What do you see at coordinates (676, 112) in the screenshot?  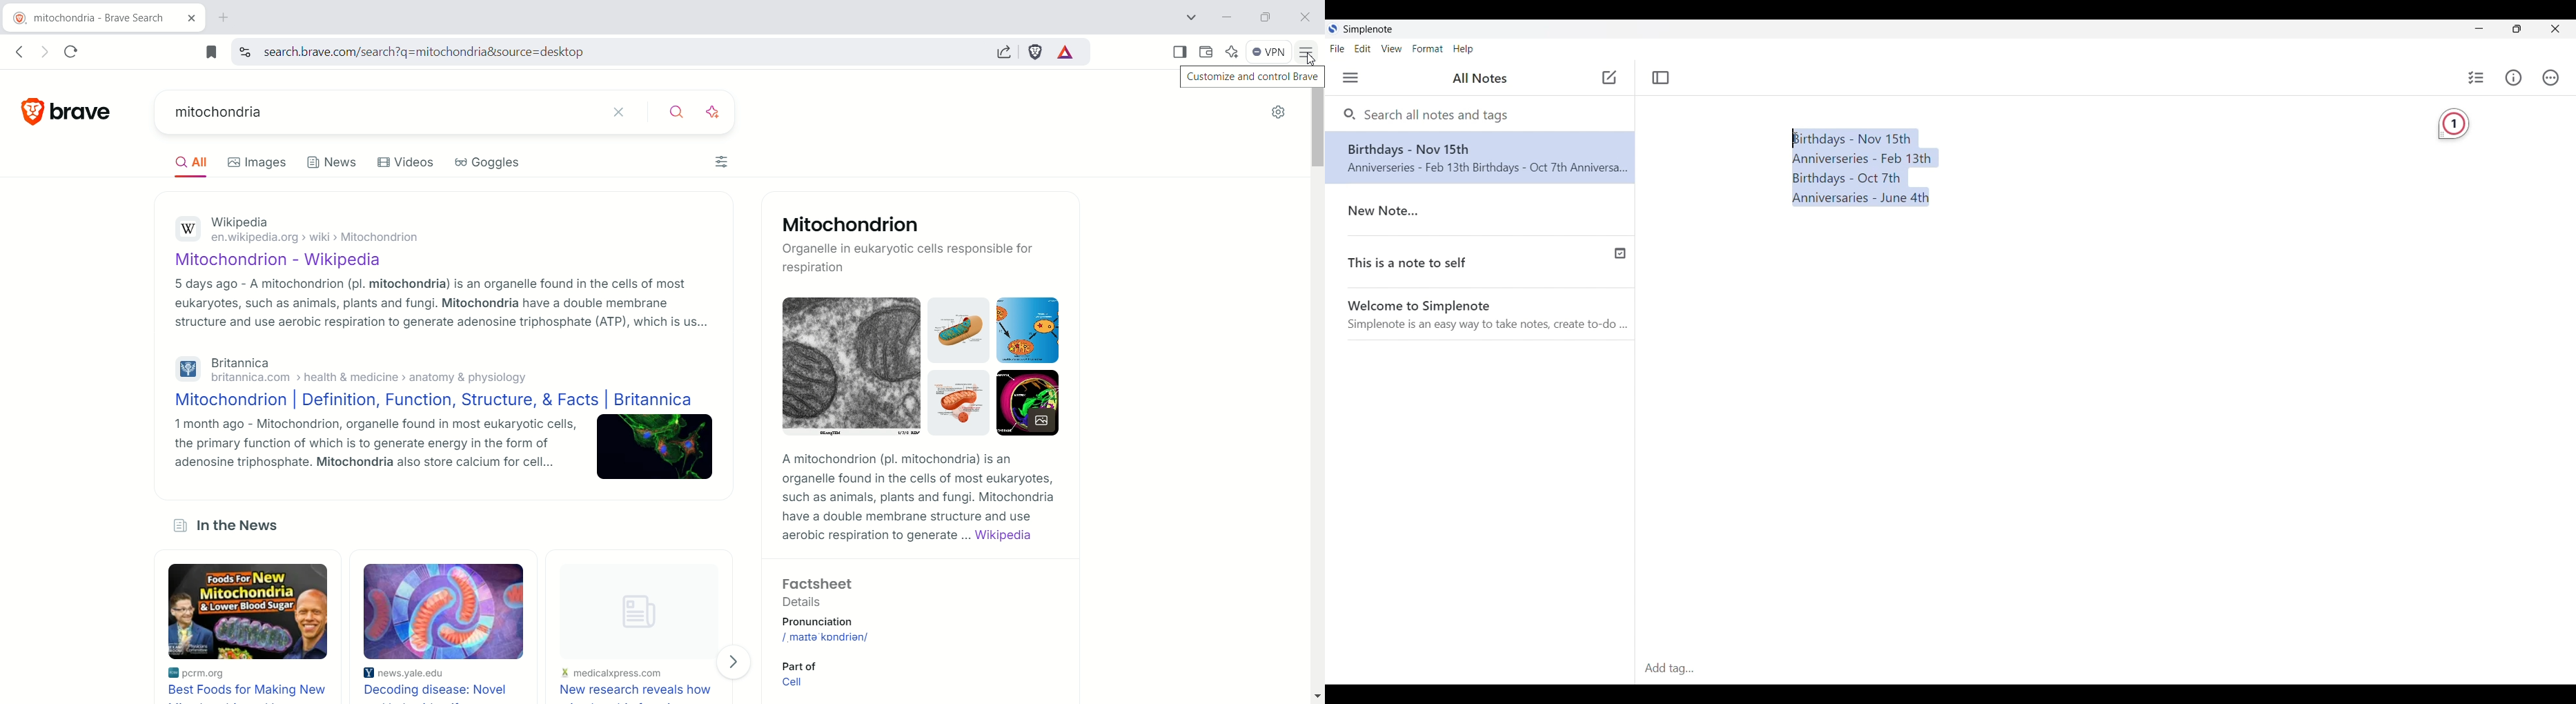 I see `search` at bounding box center [676, 112].